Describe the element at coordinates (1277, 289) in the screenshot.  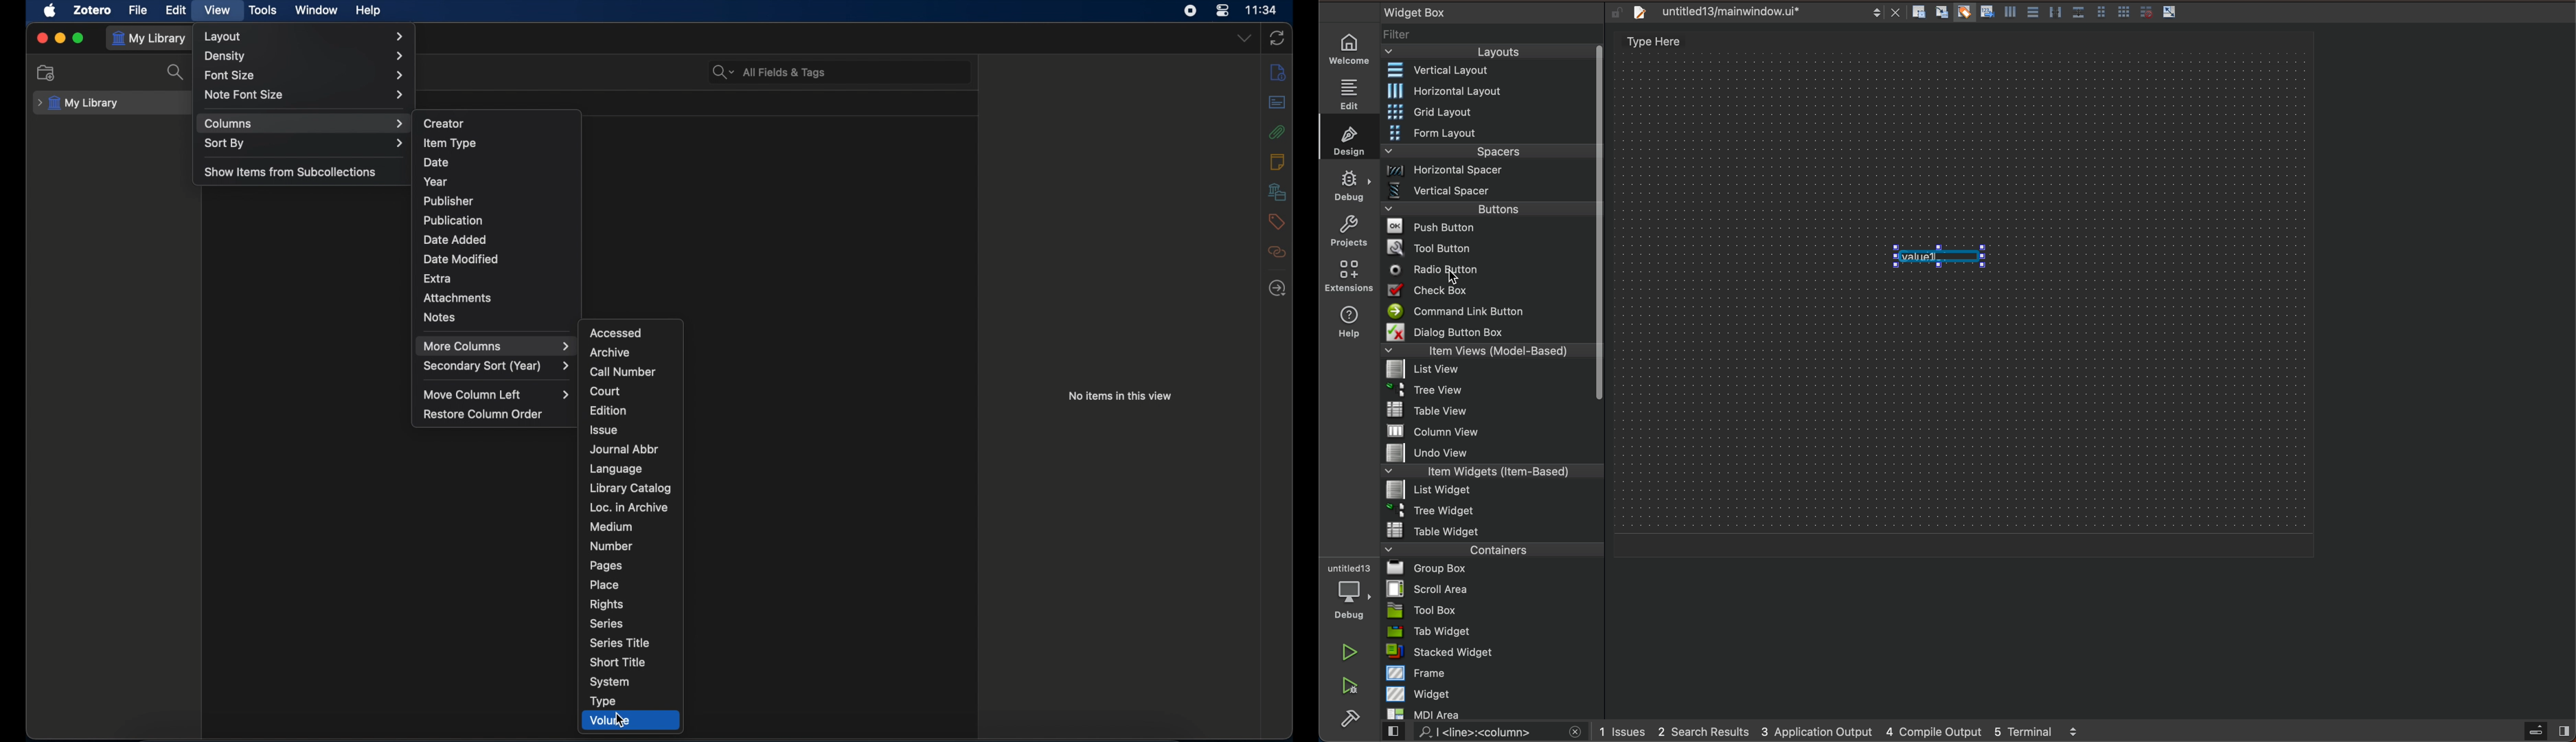
I see `locate` at that location.